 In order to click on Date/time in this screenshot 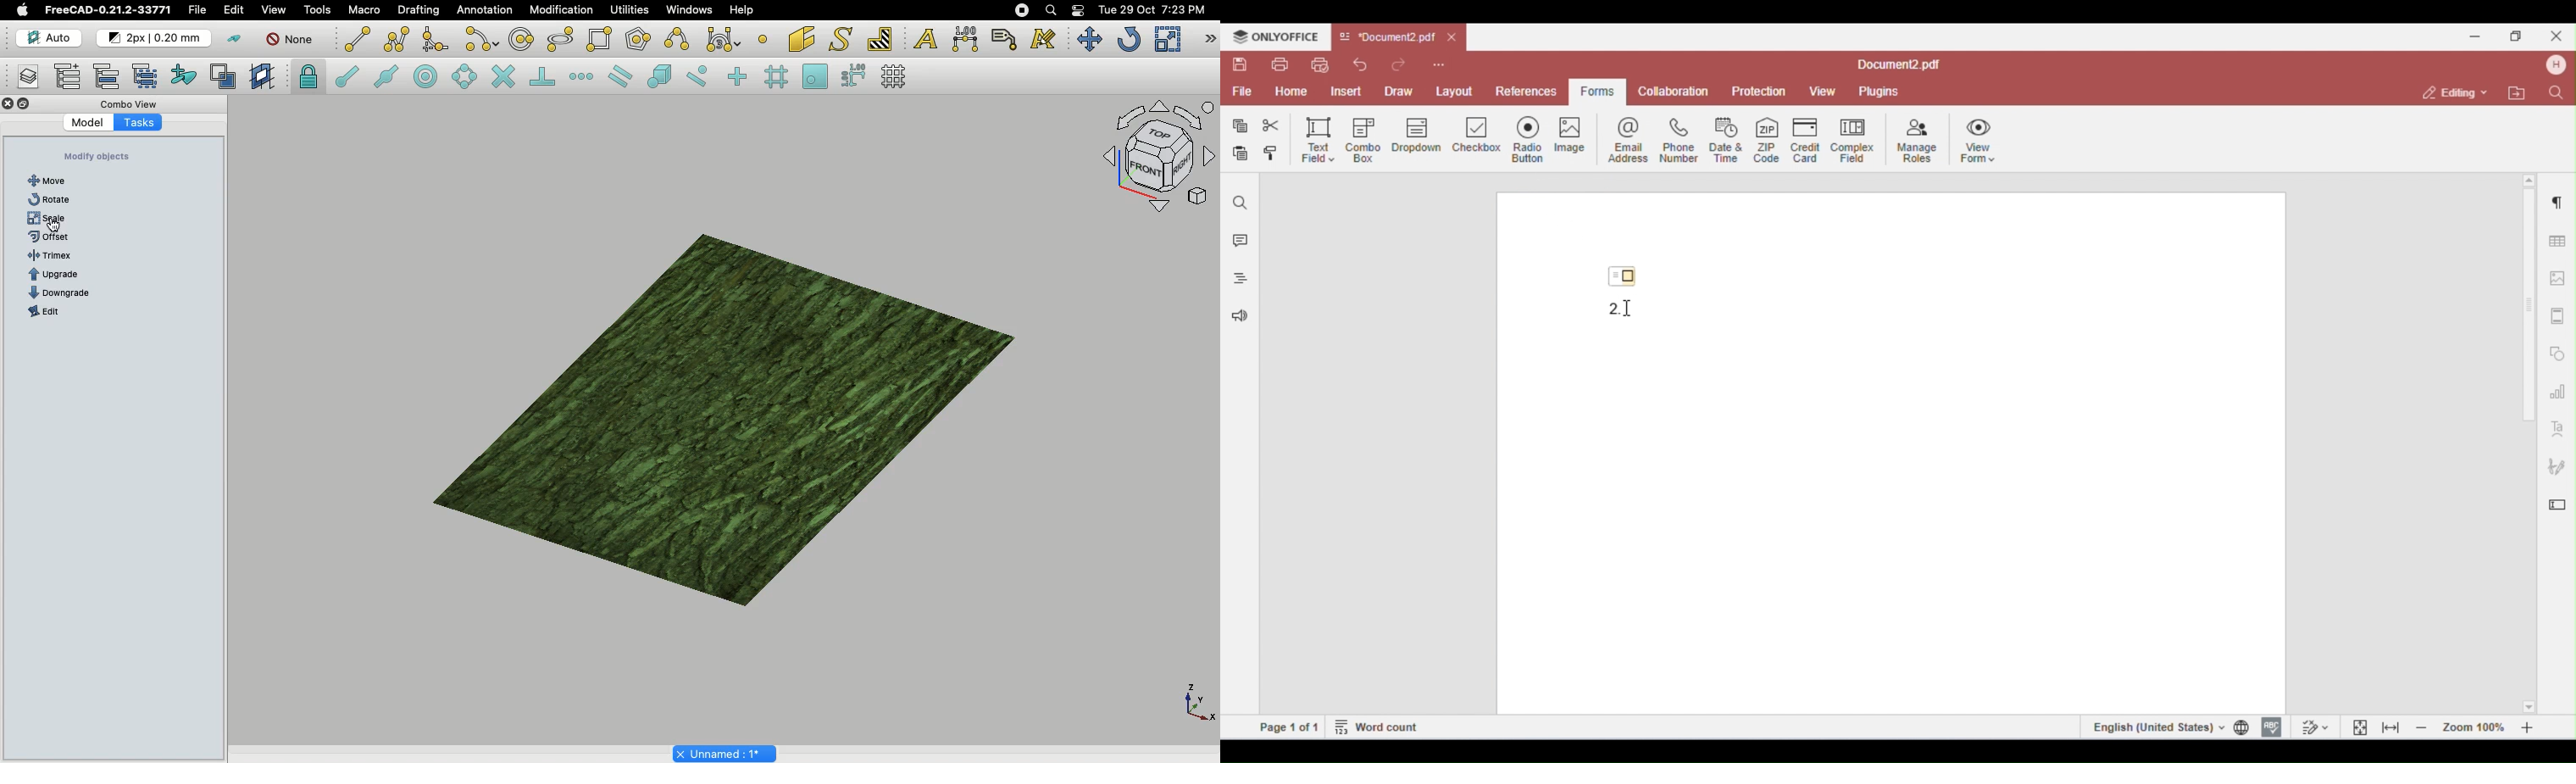, I will do `click(1152, 10)`.